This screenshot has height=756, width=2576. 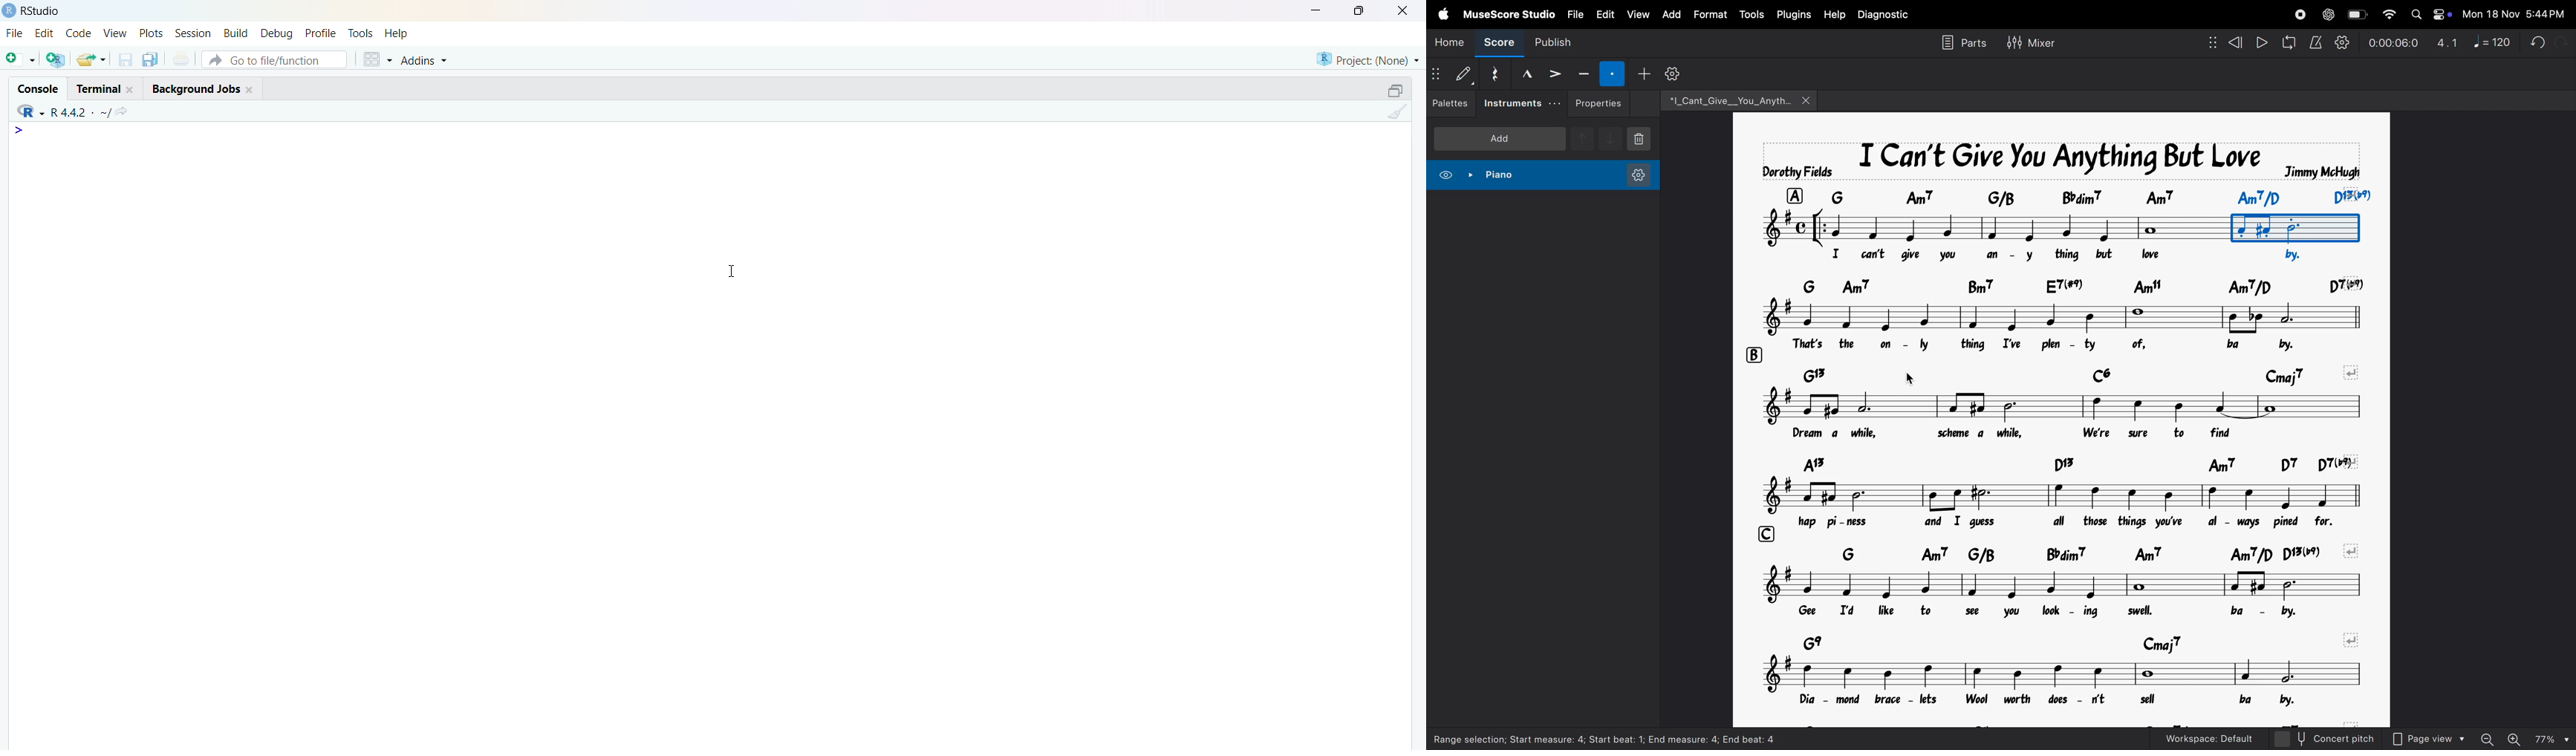 I want to click on zoom in, so click(x=2515, y=738).